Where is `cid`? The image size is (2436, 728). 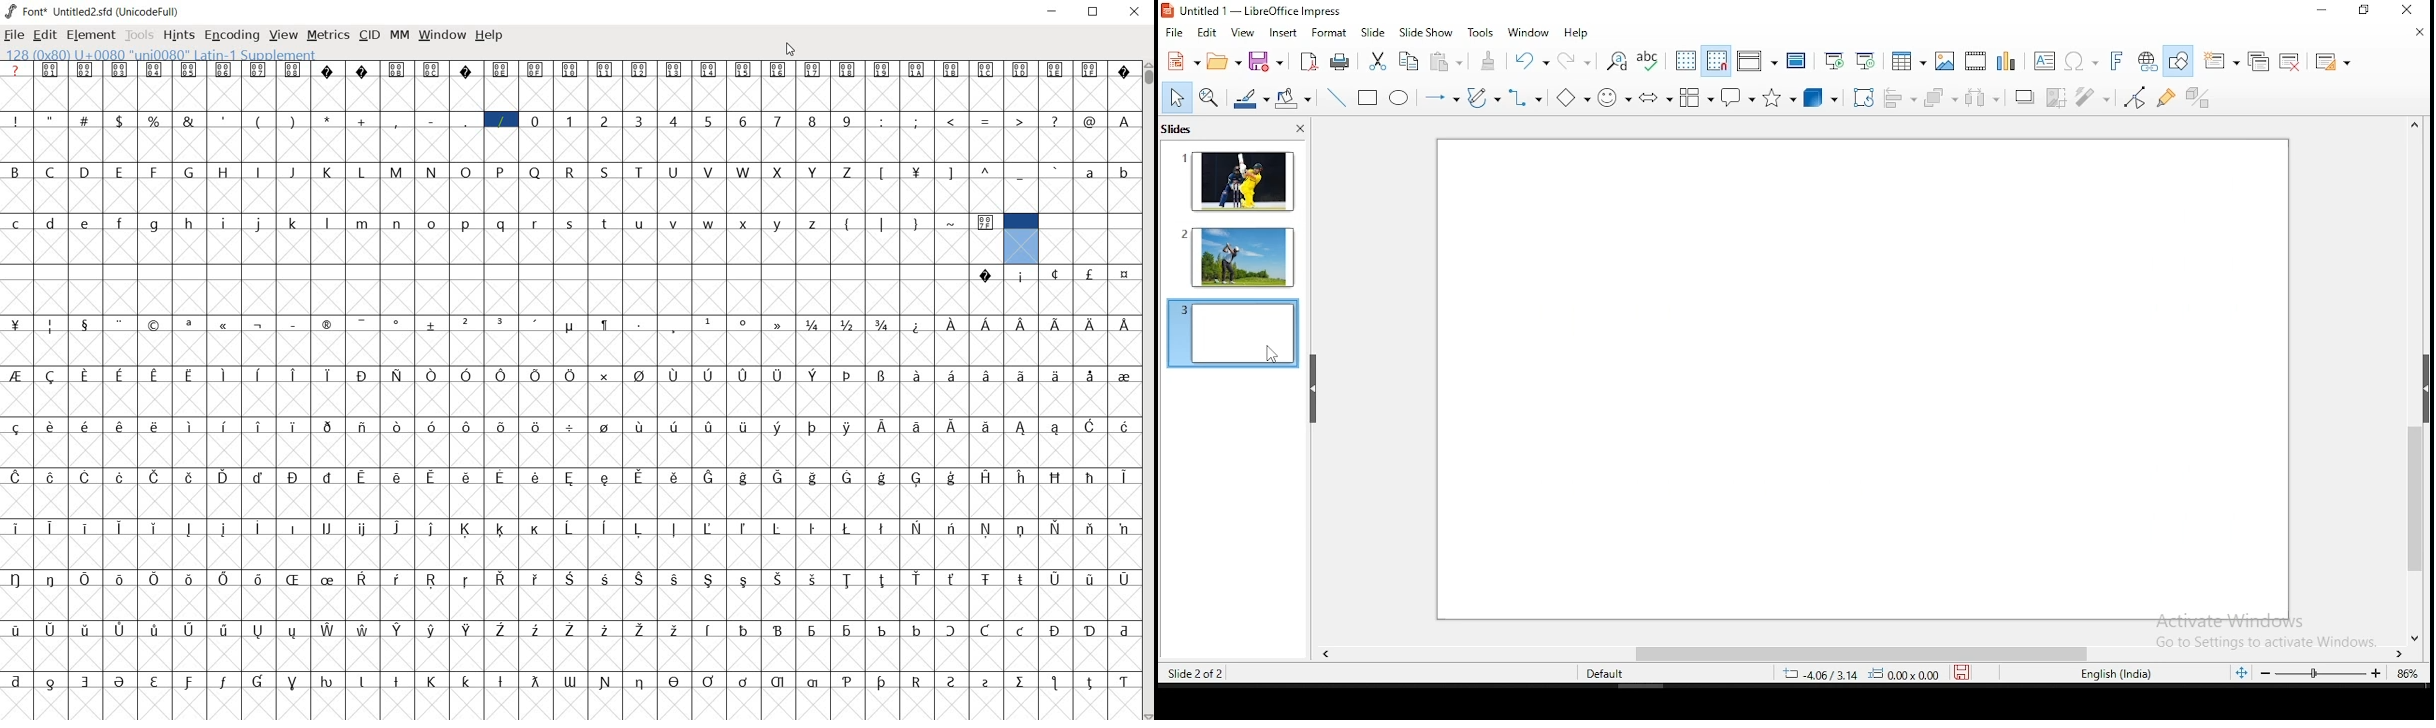
cid is located at coordinates (369, 35).